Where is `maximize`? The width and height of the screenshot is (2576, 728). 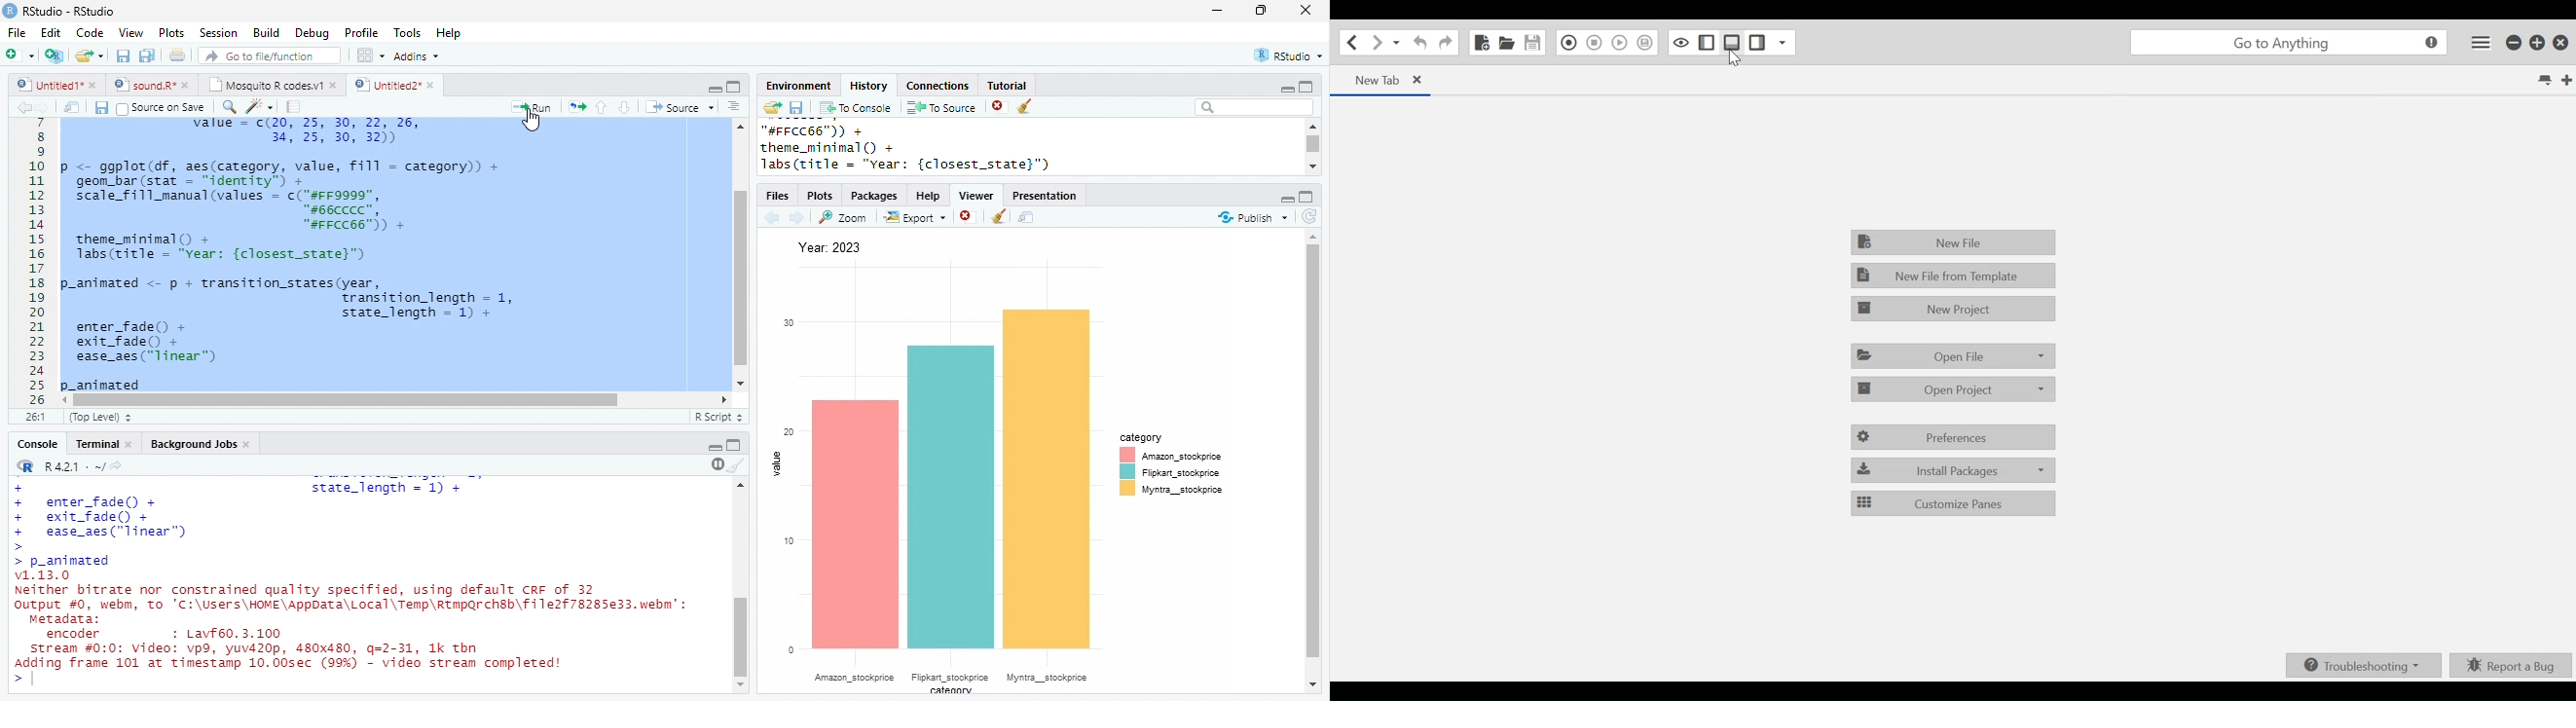 maximize is located at coordinates (1306, 86).